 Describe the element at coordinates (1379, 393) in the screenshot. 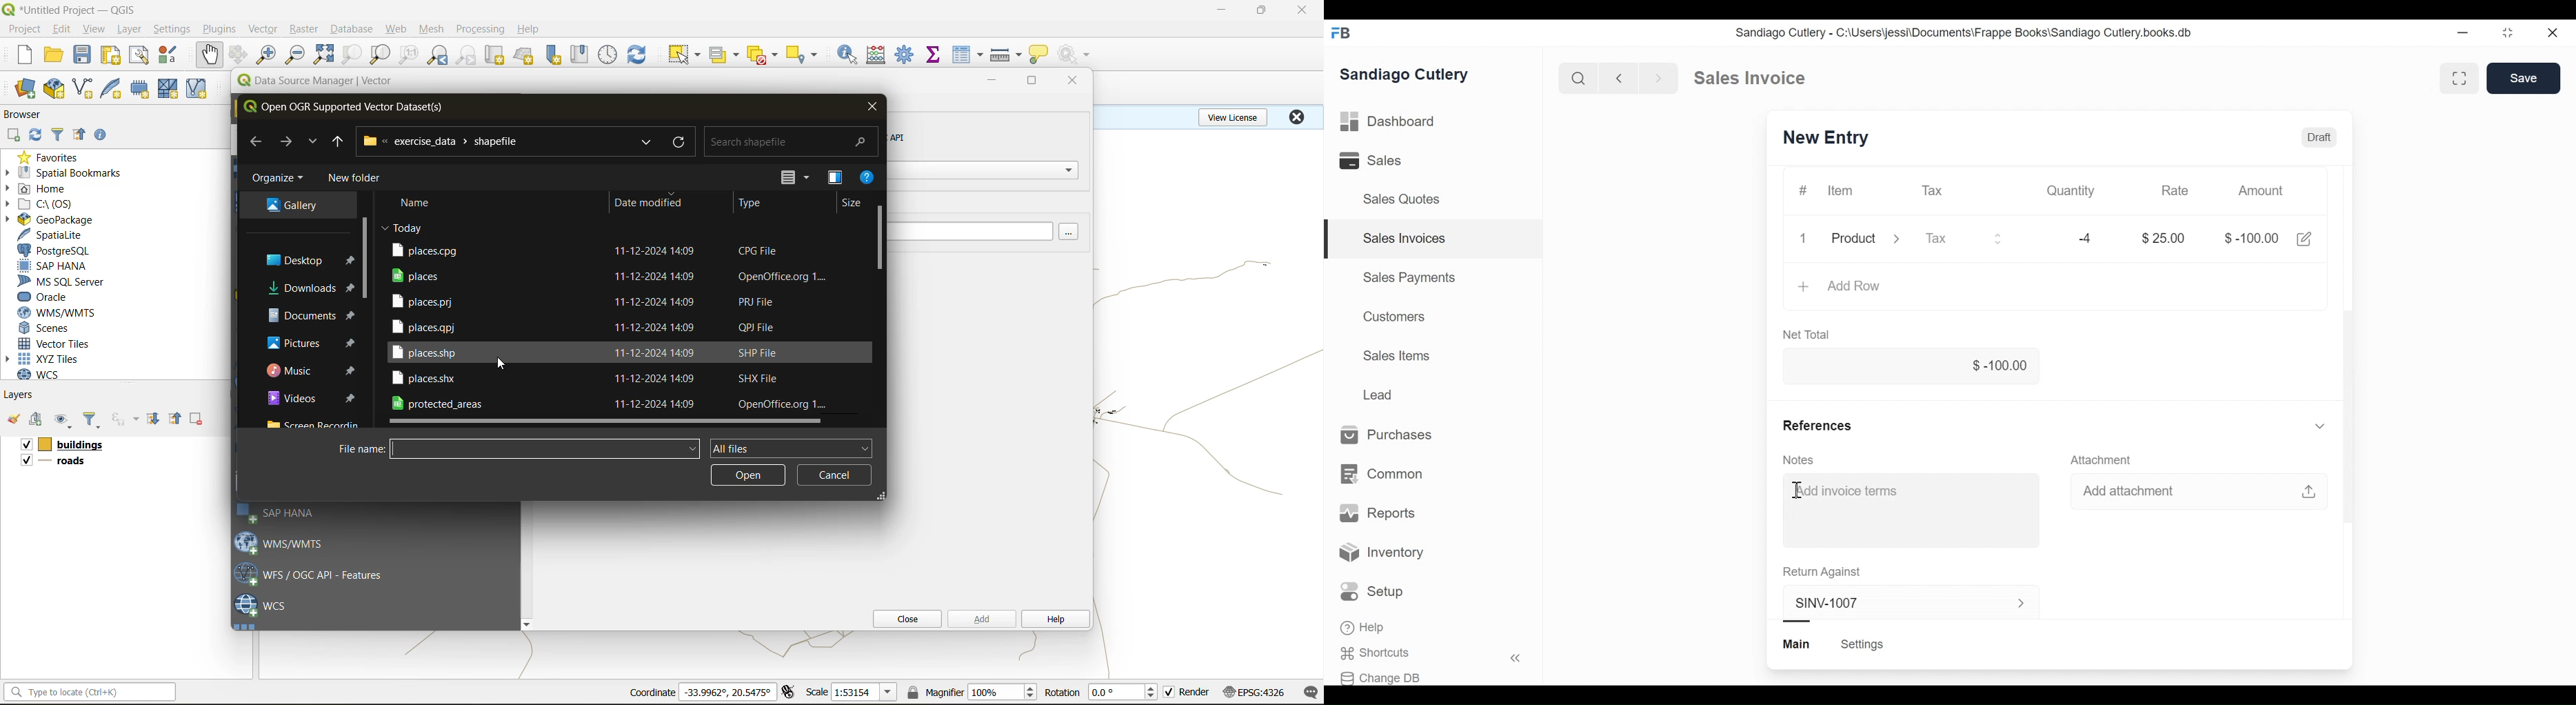

I see `Lead` at that location.